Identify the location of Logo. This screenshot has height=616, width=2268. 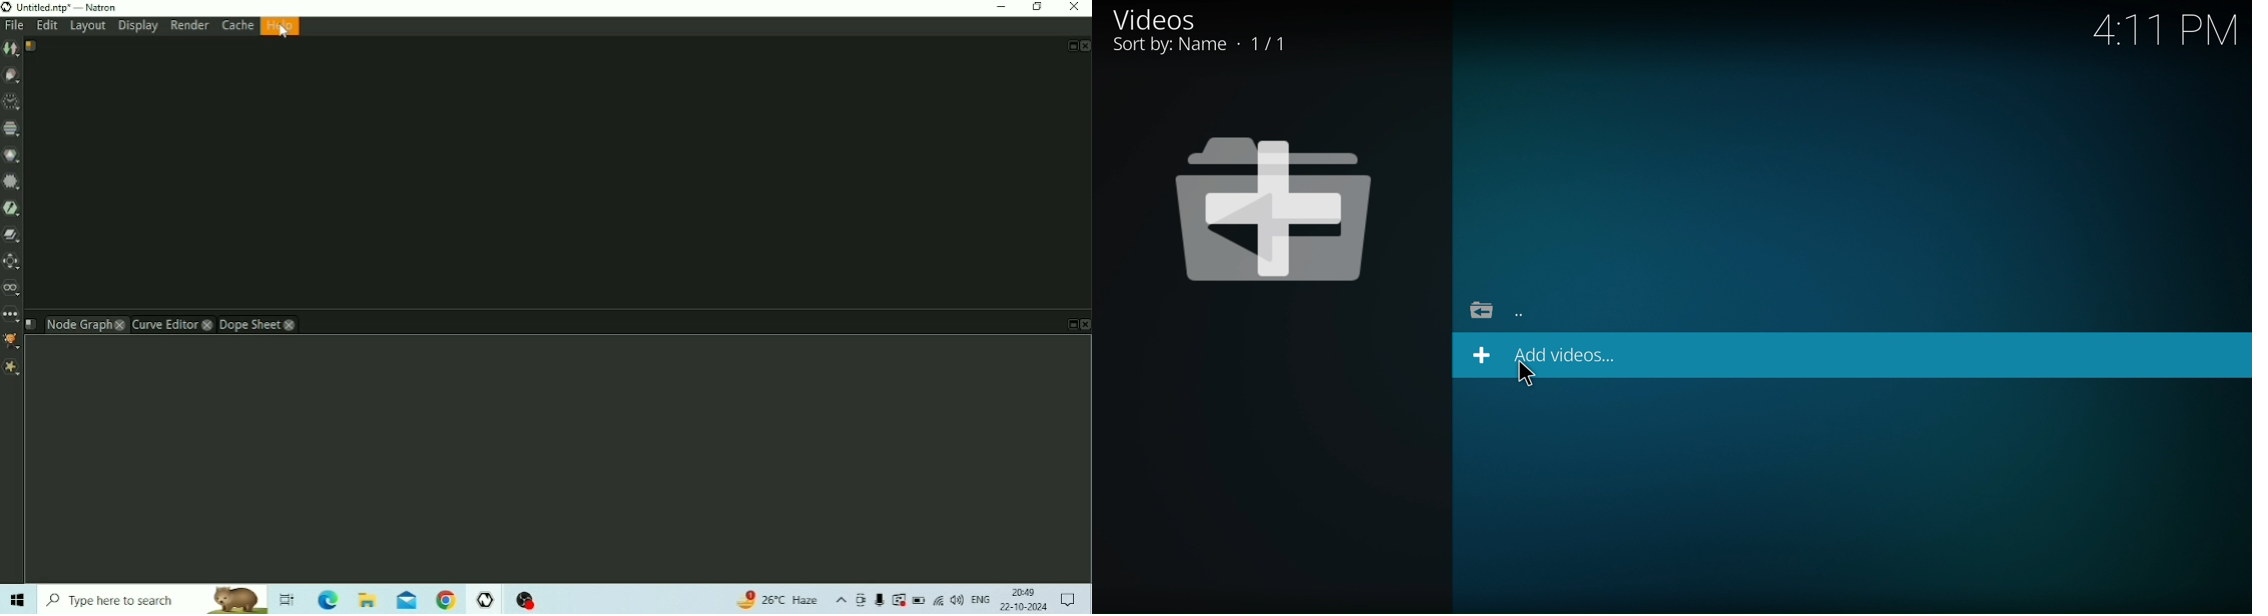
(1276, 207).